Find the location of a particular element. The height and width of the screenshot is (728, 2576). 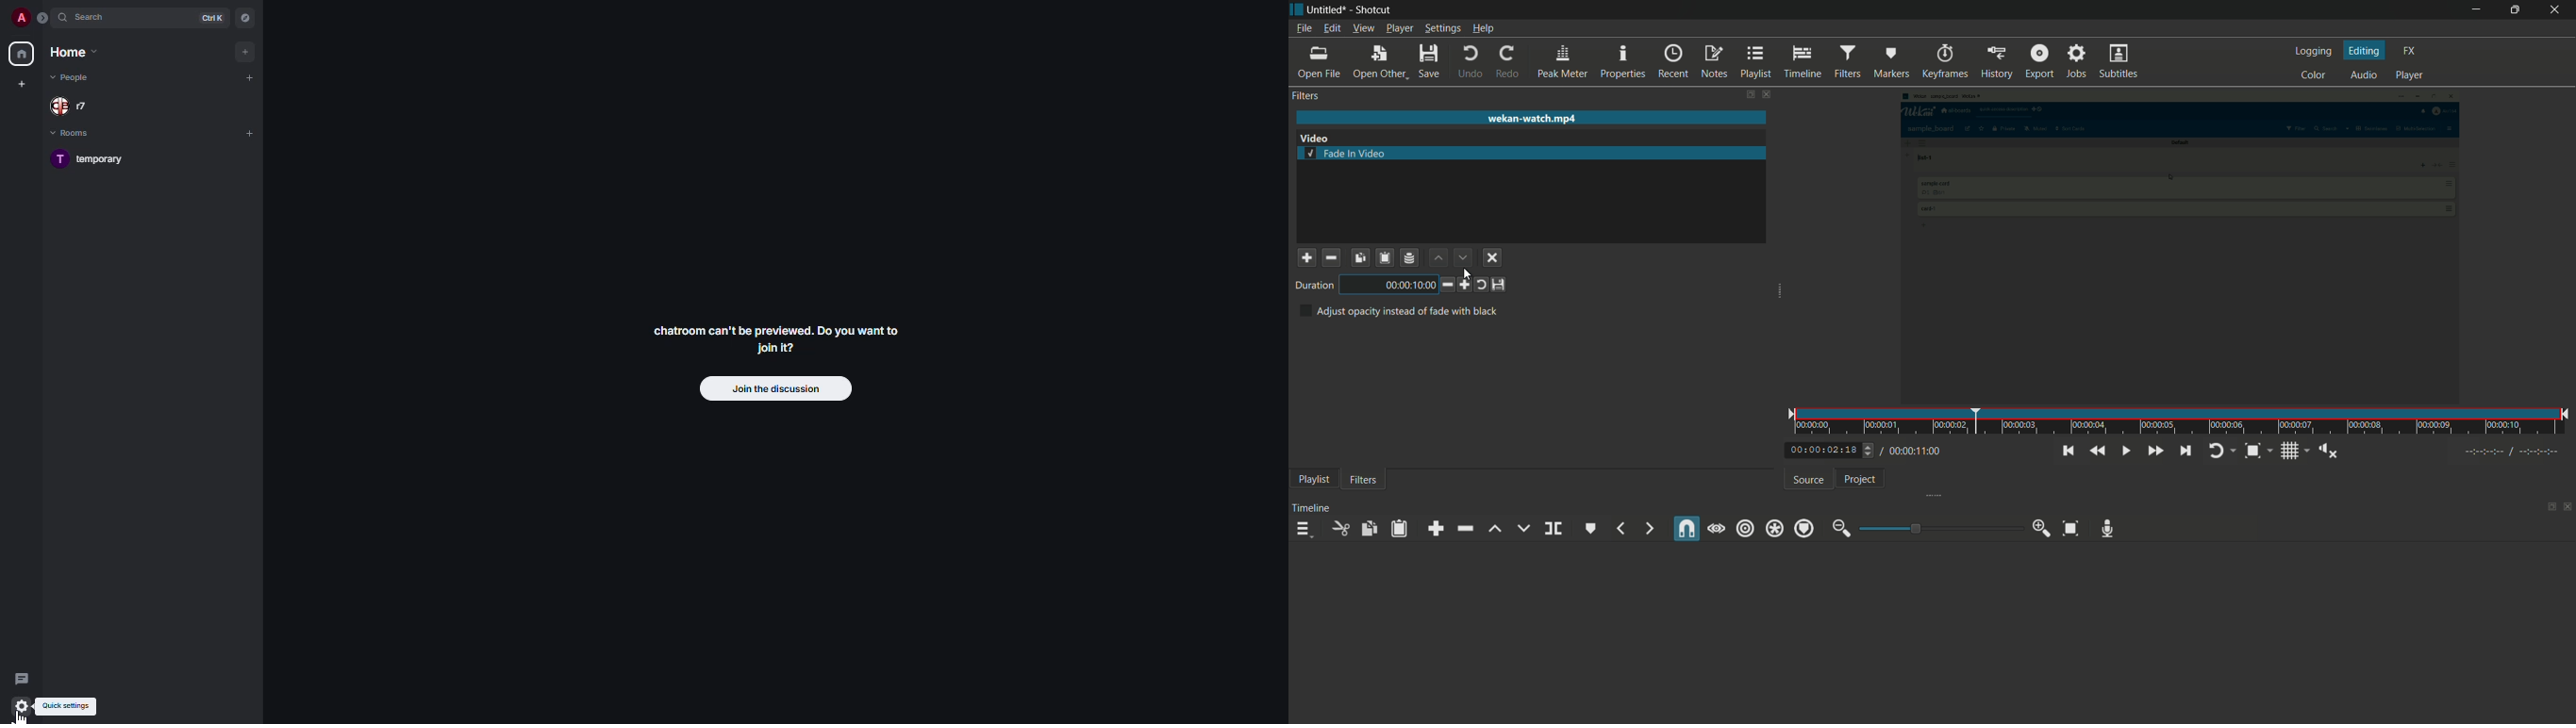

total time is located at coordinates (1918, 451).